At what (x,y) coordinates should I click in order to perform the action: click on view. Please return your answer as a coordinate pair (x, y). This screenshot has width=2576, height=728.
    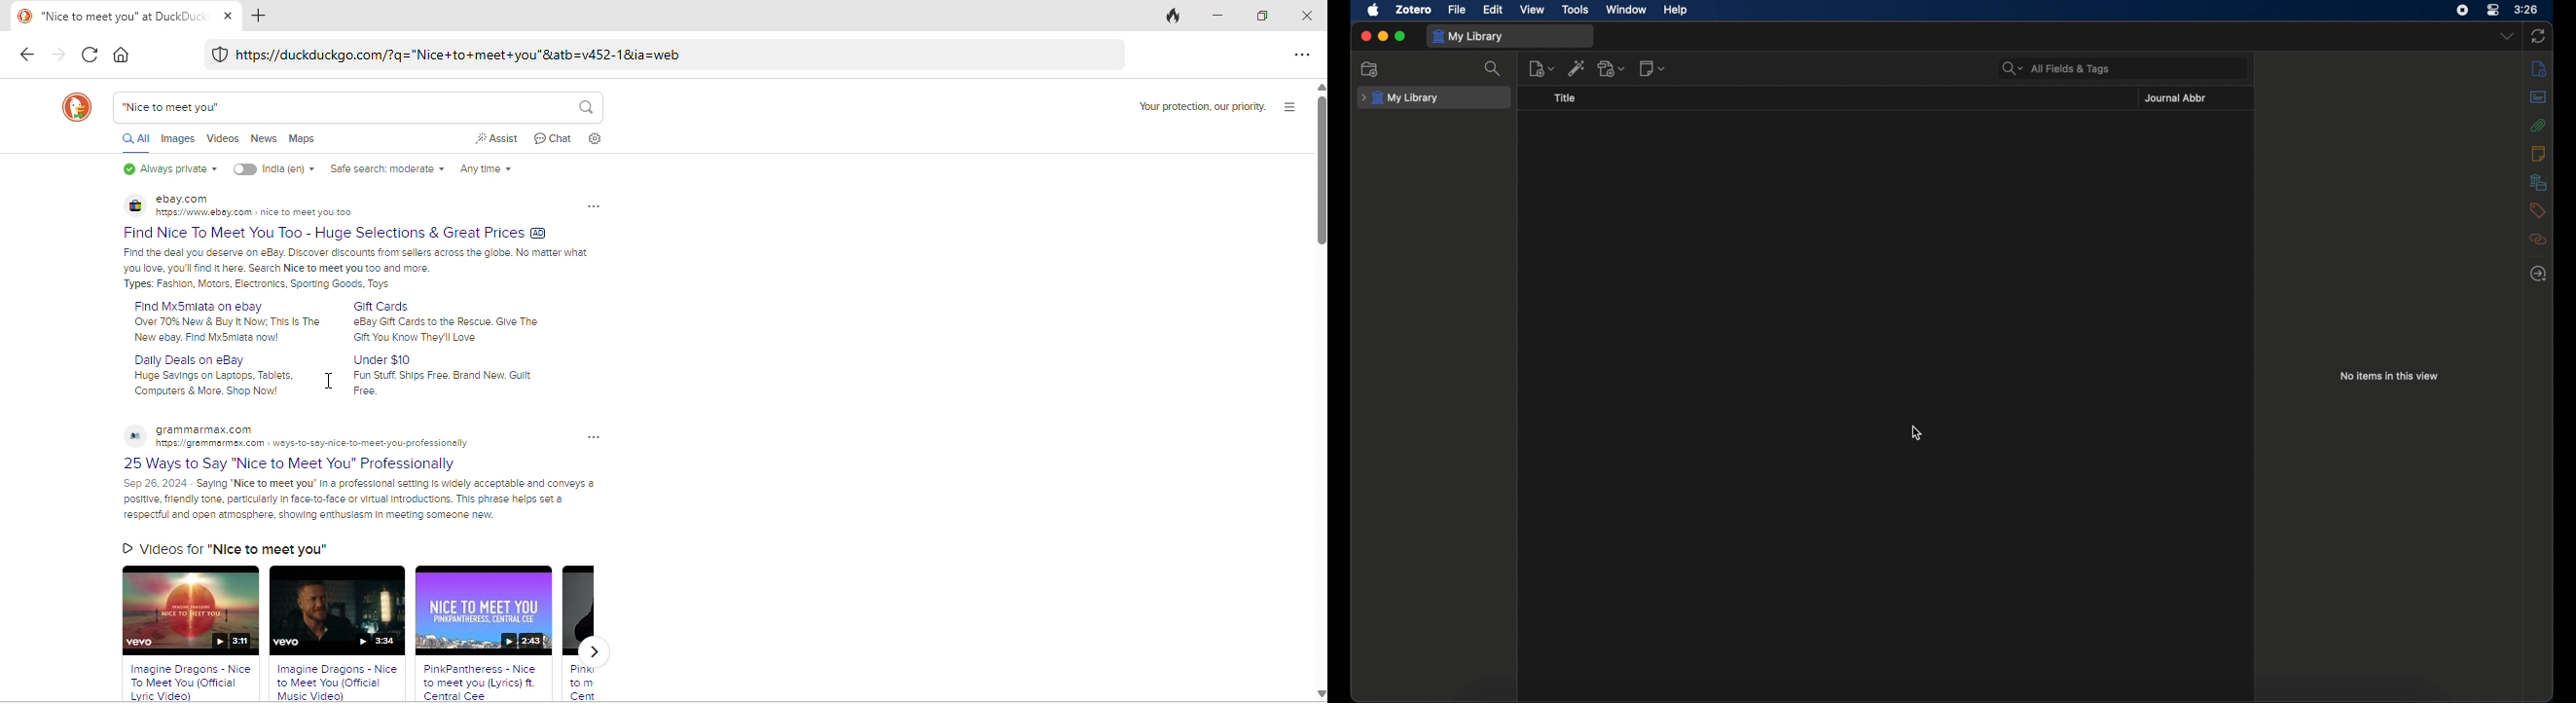
    Looking at the image, I should click on (1532, 10).